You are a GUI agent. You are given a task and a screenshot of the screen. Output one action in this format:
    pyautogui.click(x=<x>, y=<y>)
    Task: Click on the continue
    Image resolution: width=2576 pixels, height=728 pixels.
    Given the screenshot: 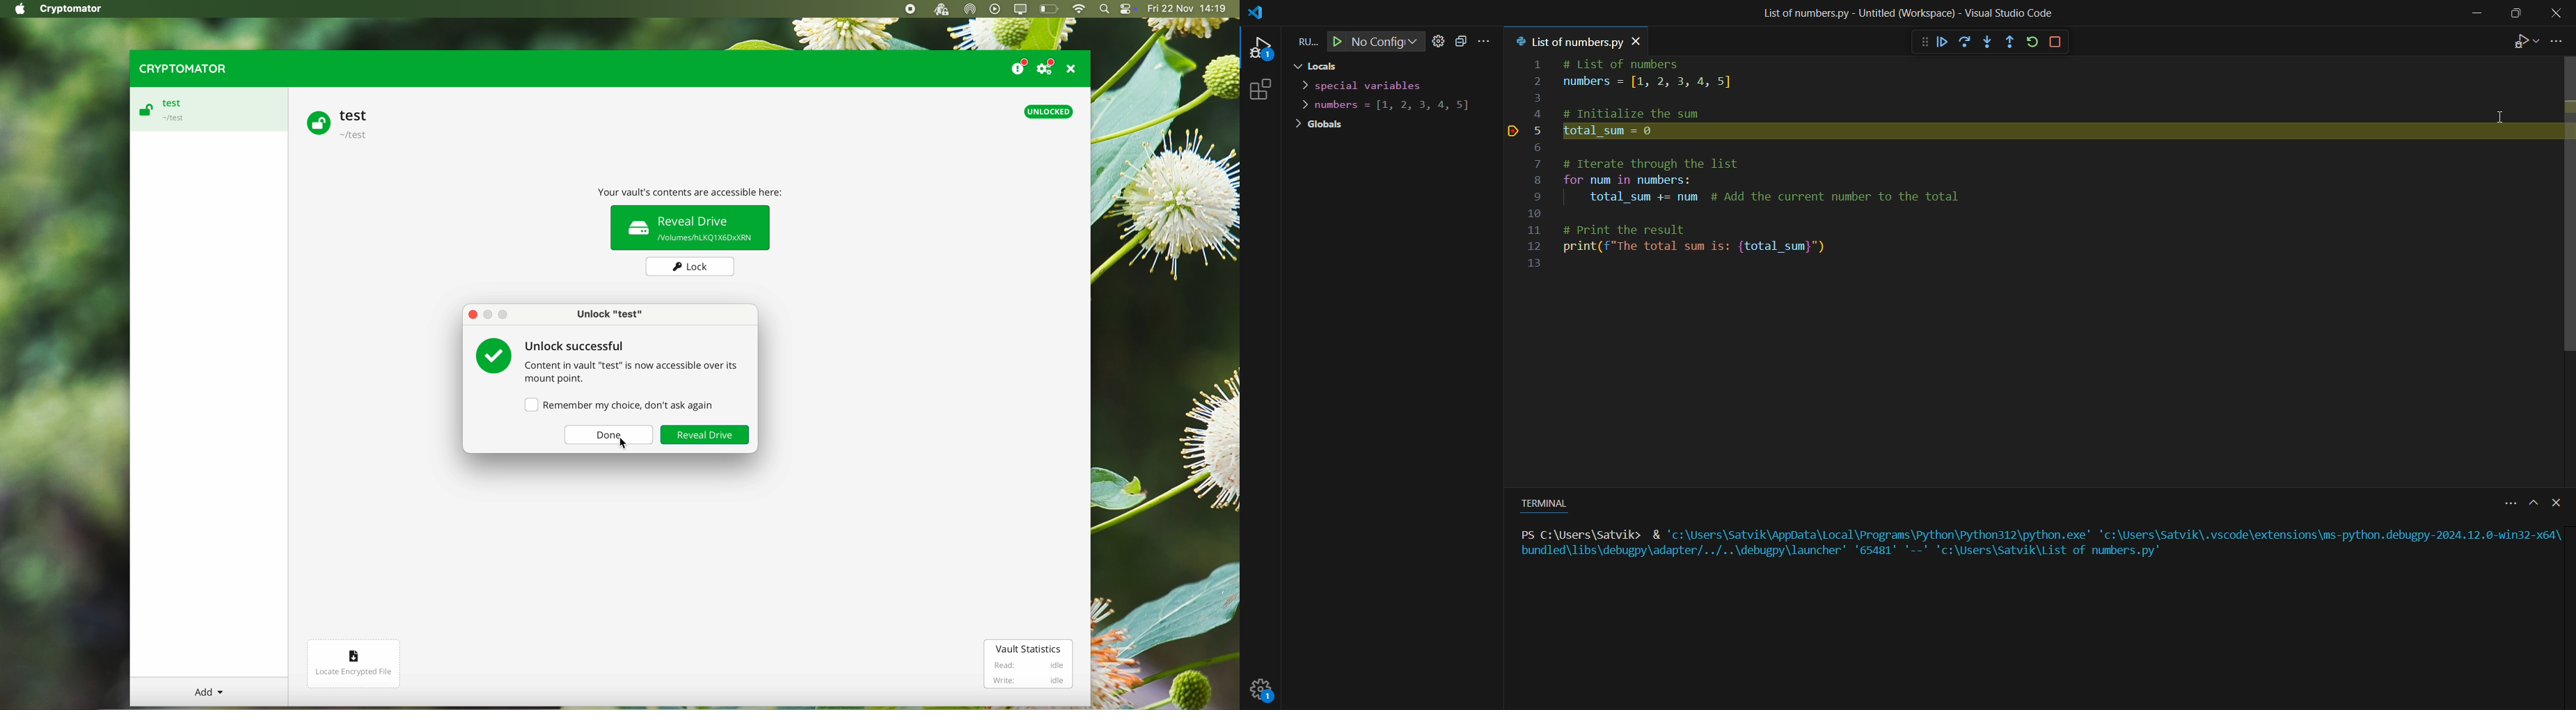 What is the action you would take?
    pyautogui.click(x=1941, y=42)
    